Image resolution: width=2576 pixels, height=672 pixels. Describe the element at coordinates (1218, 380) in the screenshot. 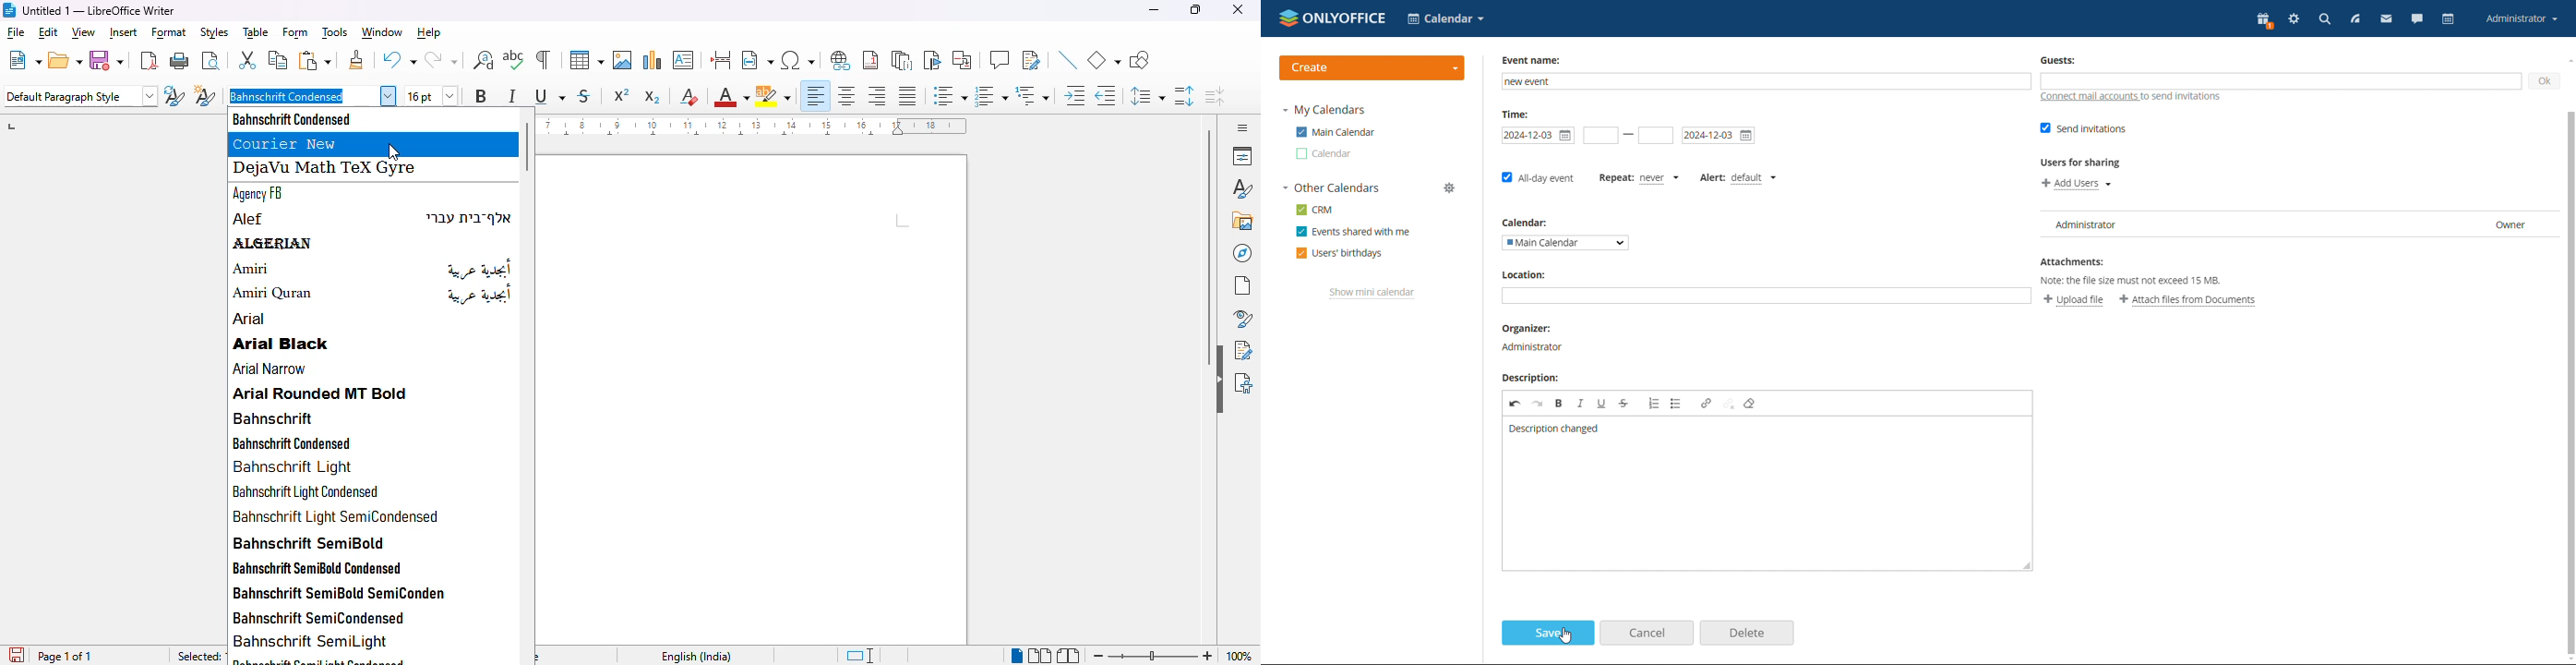

I see `hide` at that location.